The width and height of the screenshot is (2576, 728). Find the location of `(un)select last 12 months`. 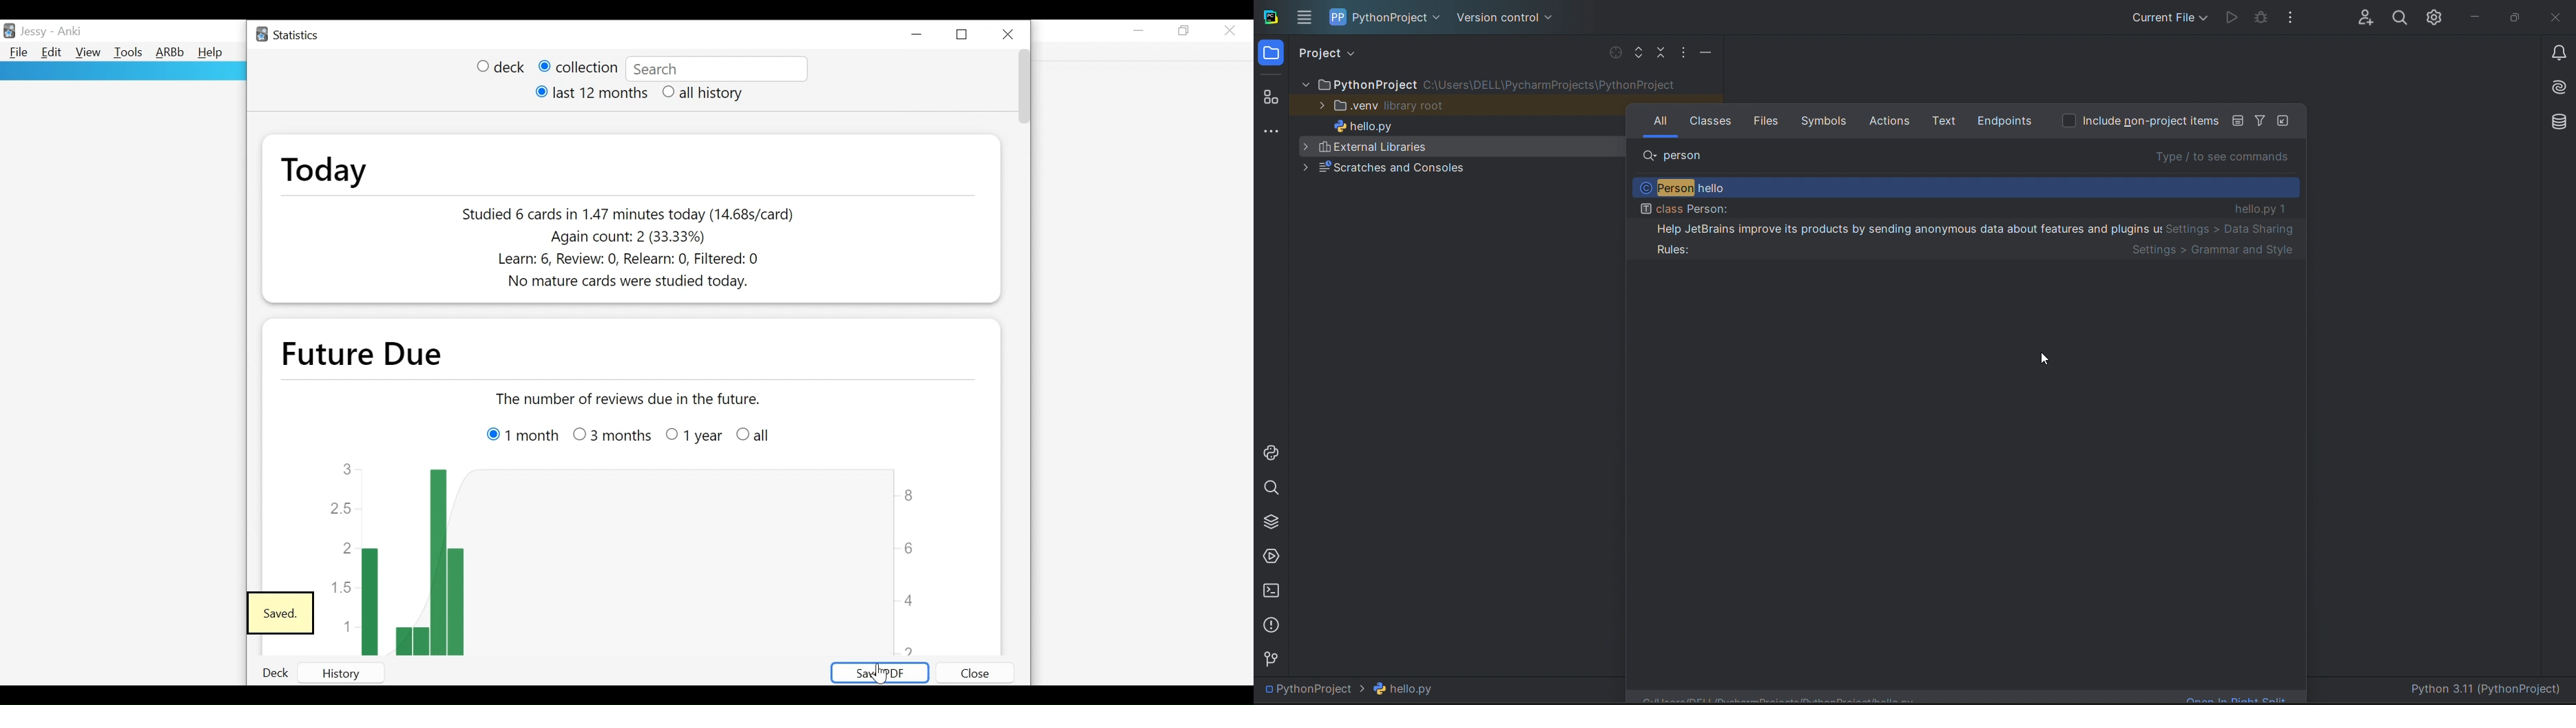

(un)select last 12 months is located at coordinates (590, 94).